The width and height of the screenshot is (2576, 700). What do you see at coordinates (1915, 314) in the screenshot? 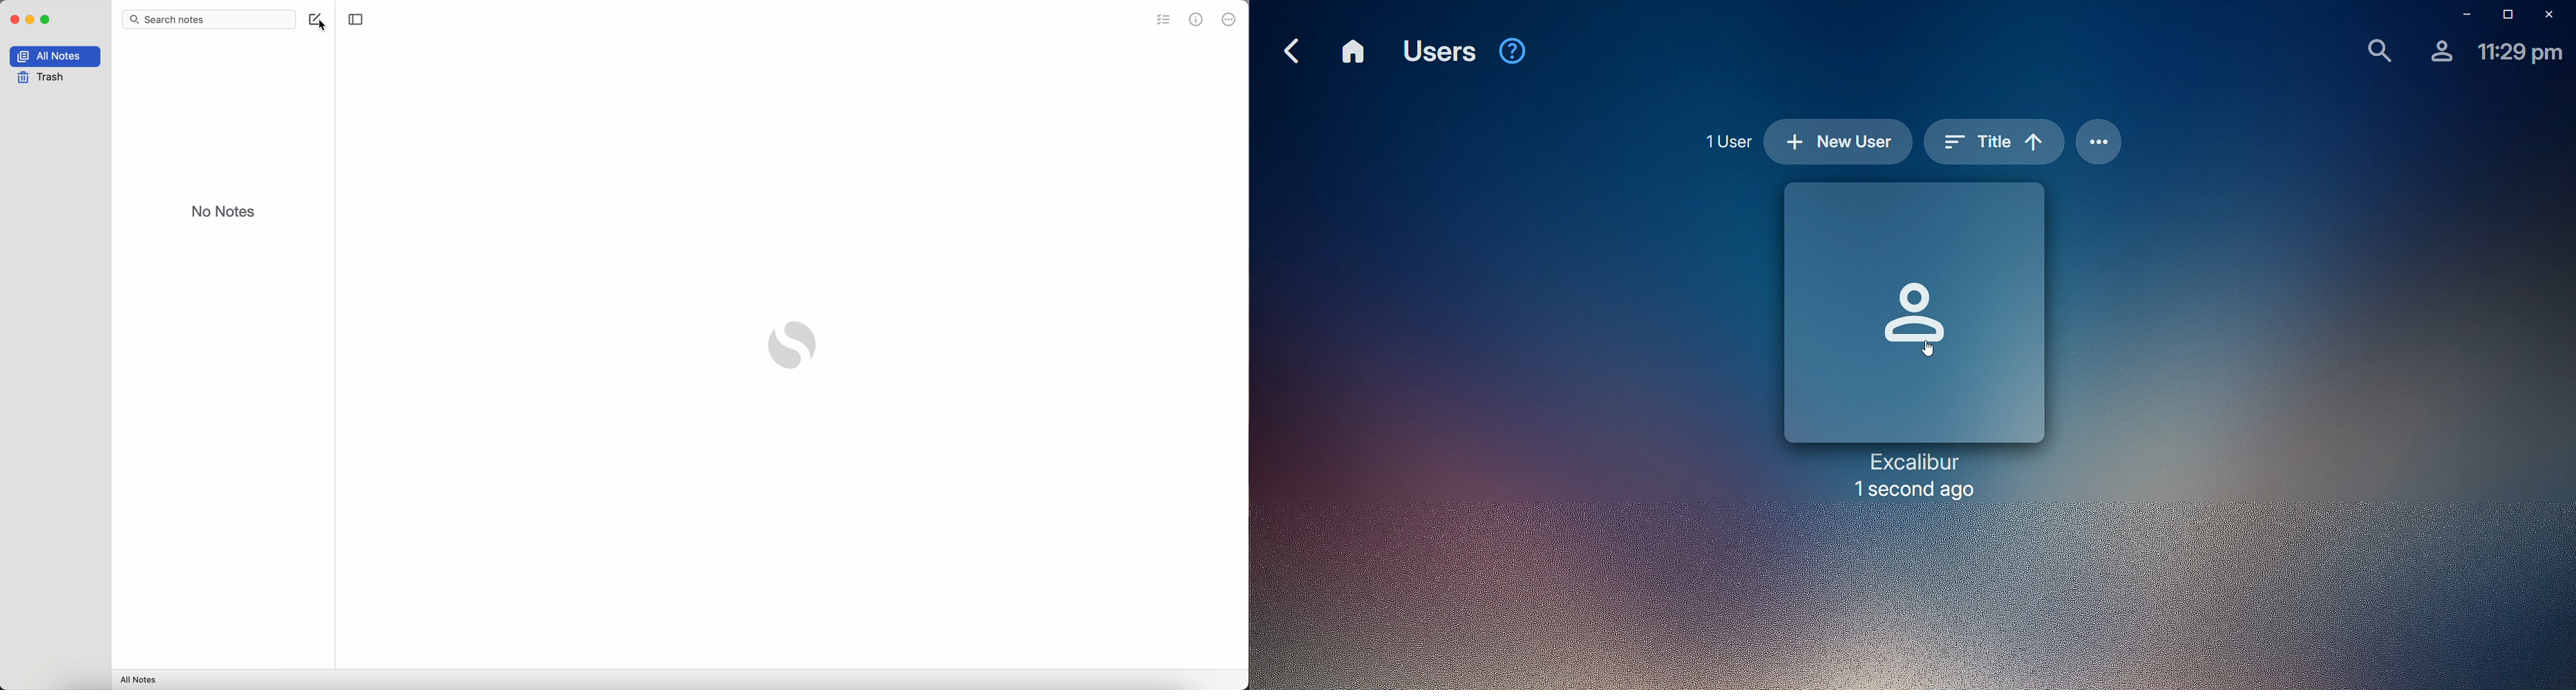
I see `Profile picture space` at bounding box center [1915, 314].